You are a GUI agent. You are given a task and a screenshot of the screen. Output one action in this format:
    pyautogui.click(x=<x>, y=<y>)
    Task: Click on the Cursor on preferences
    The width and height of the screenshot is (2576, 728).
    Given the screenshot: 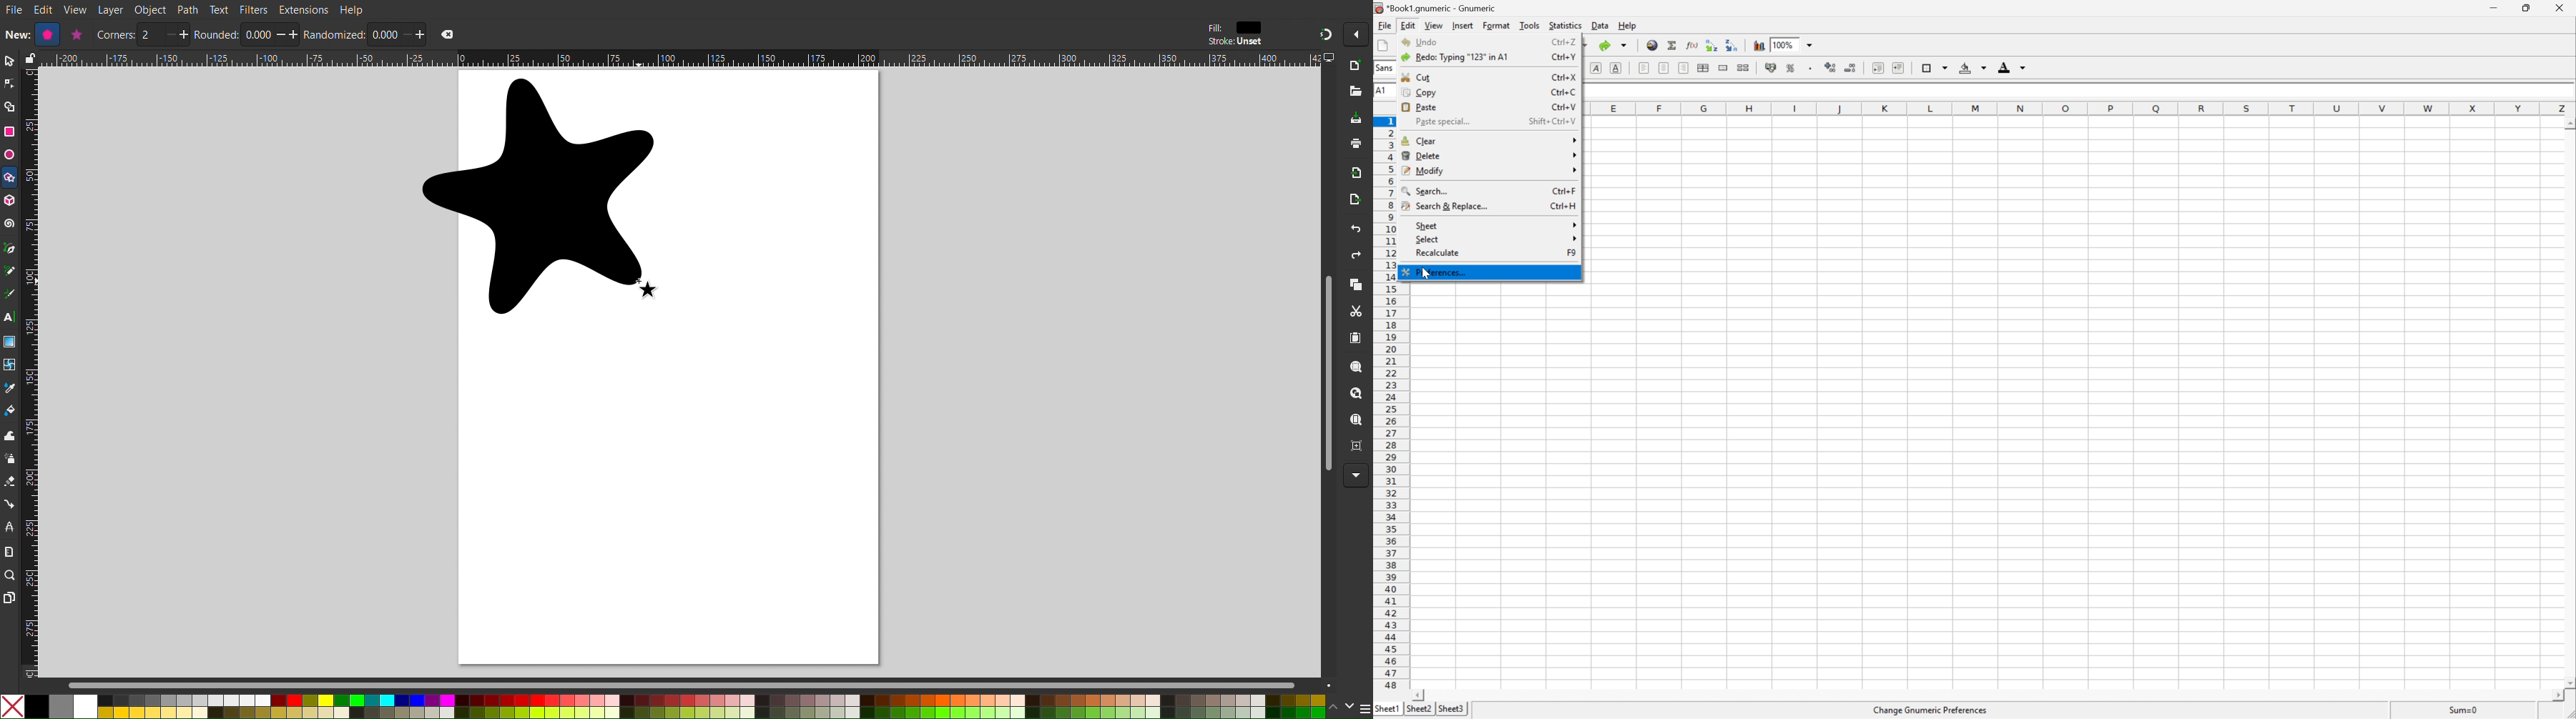 What is the action you would take?
    pyautogui.click(x=1438, y=273)
    